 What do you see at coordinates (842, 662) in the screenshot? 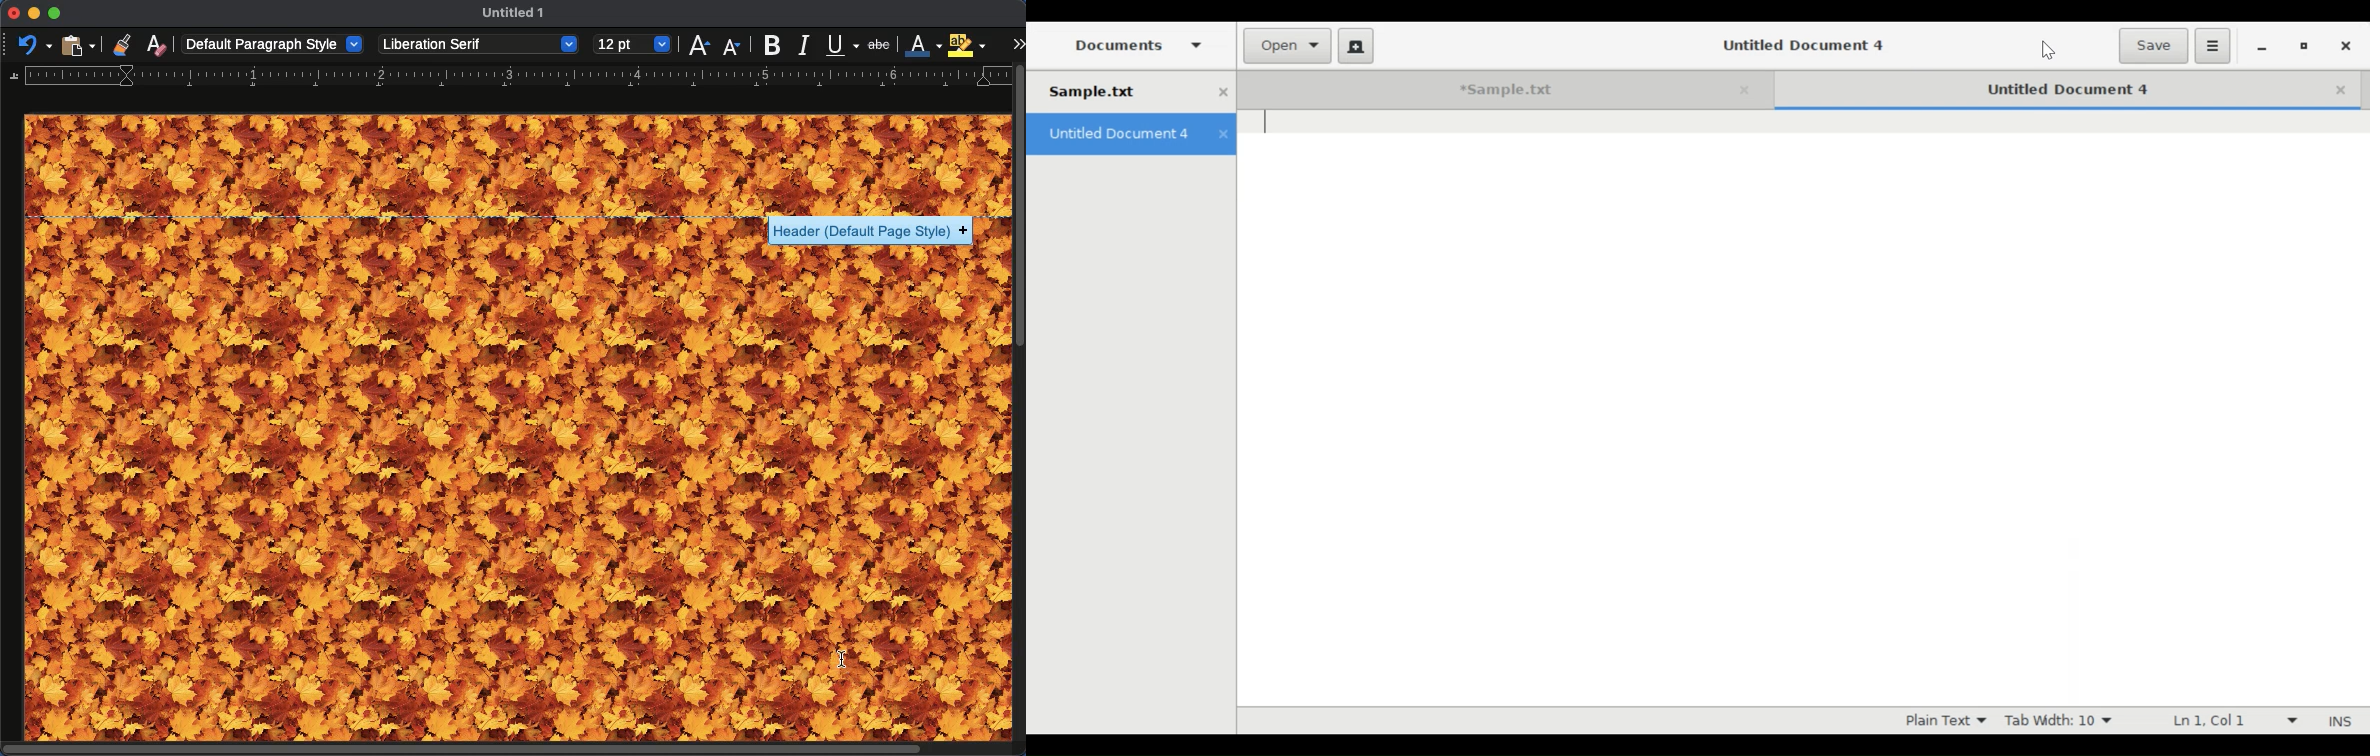
I see `cursor` at bounding box center [842, 662].